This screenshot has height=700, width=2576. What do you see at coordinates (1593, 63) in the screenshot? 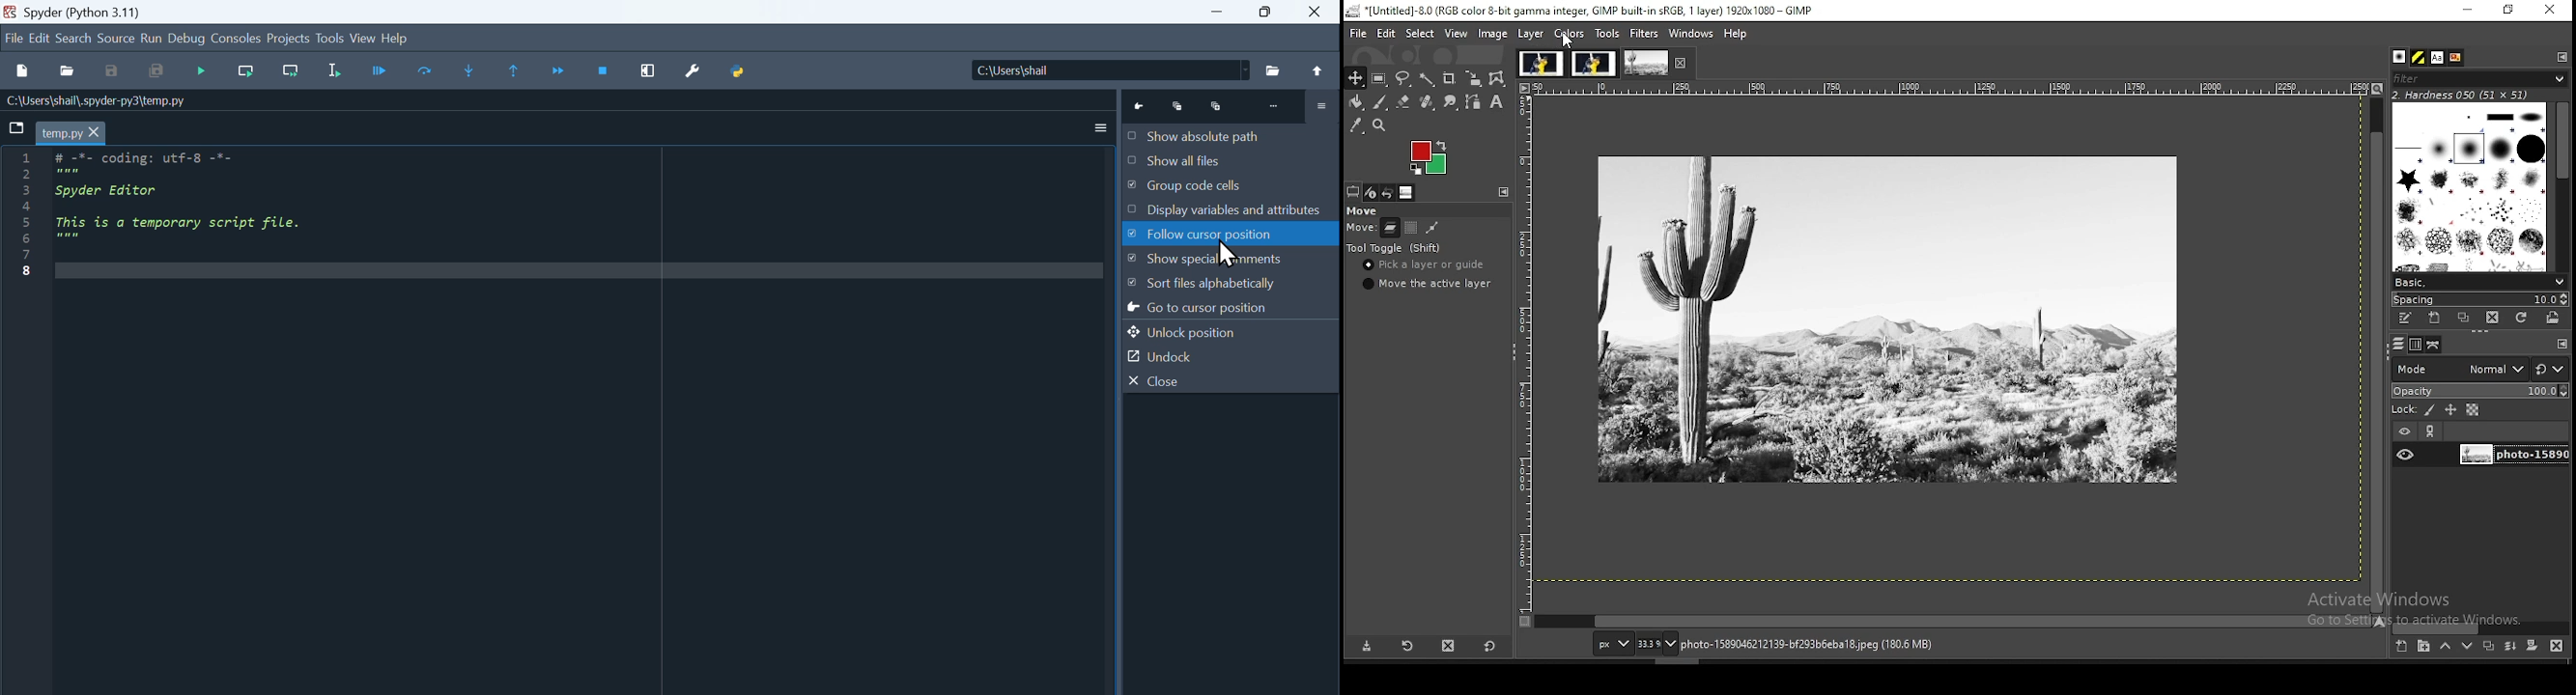
I see `image` at bounding box center [1593, 63].